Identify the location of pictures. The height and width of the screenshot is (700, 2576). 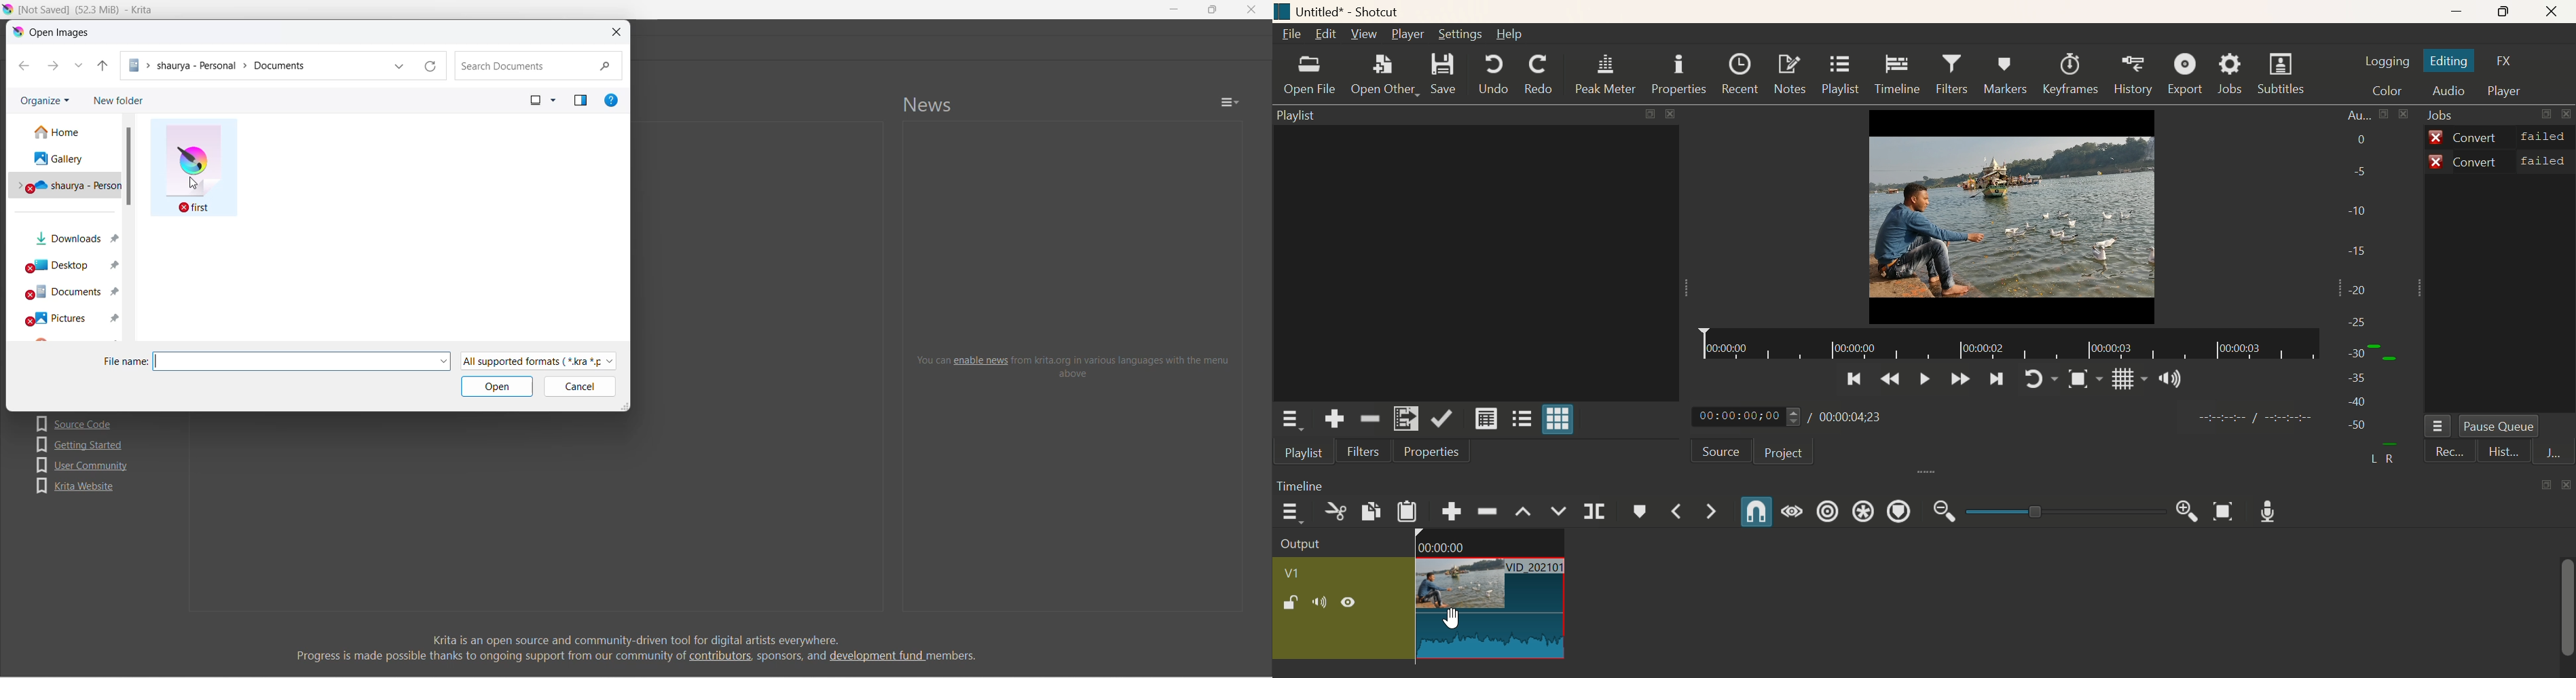
(68, 318).